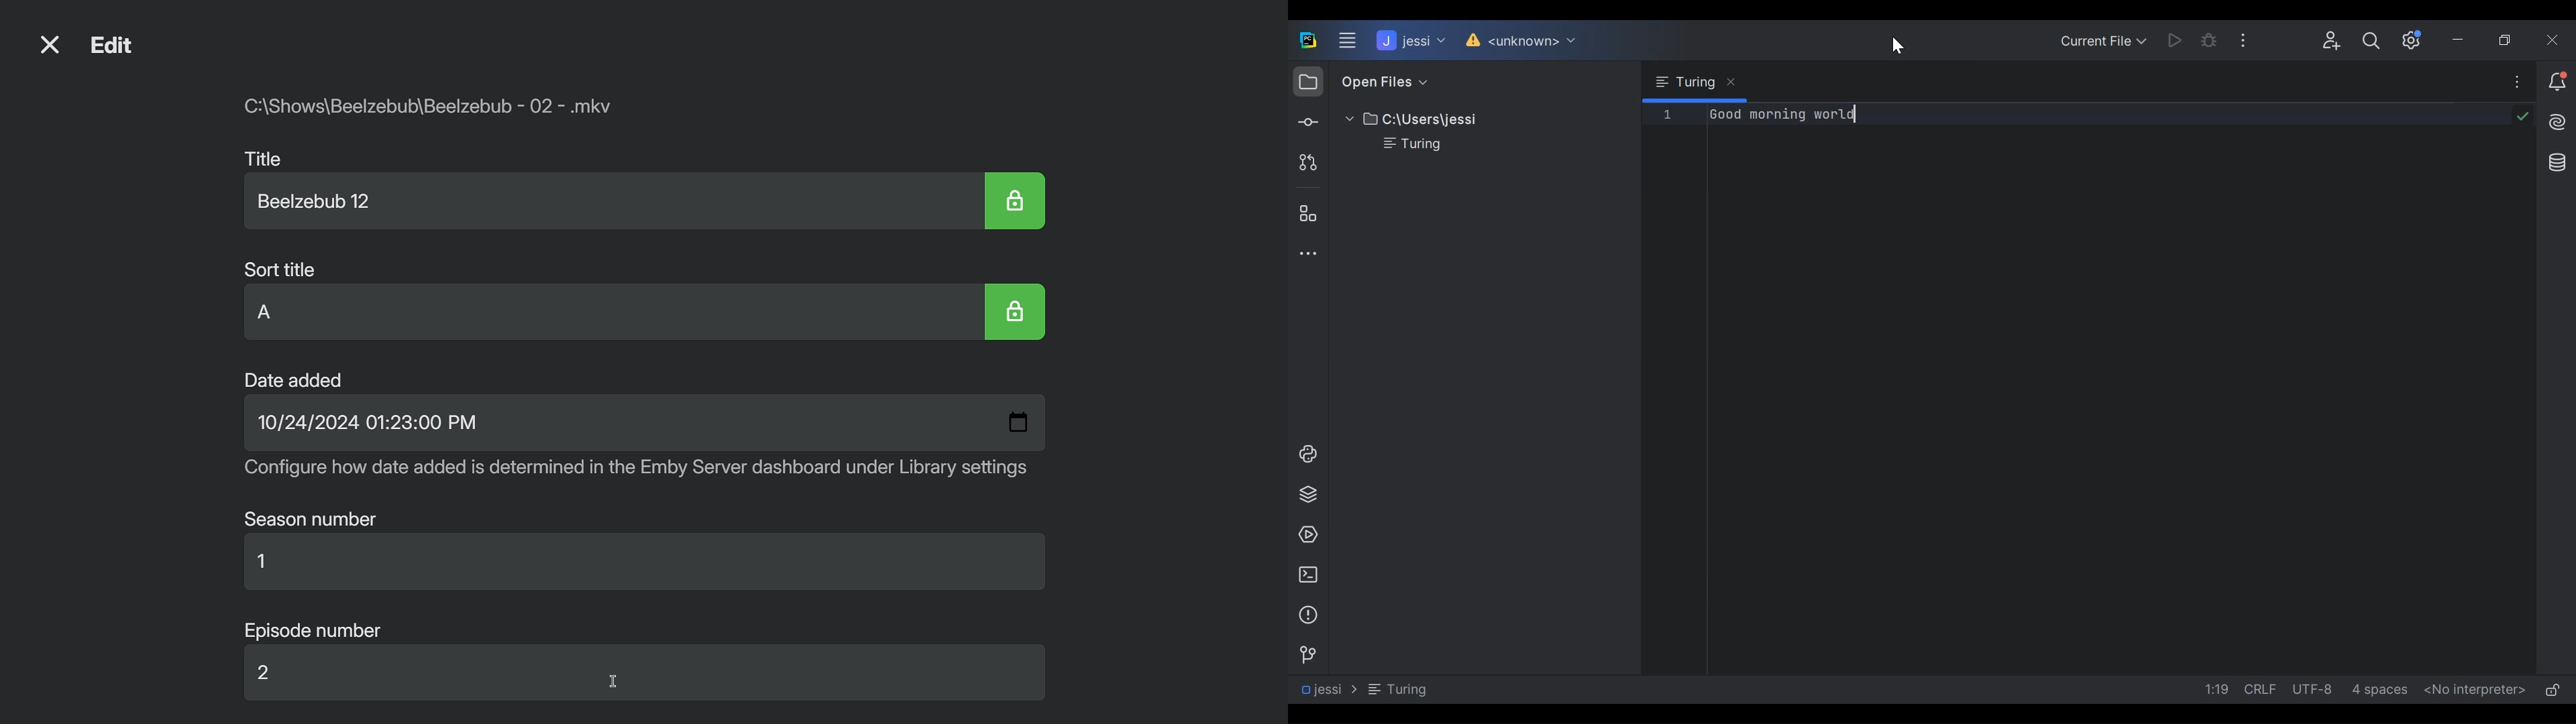 The width and height of the screenshot is (2576, 728). I want to click on Notification, so click(2559, 82).